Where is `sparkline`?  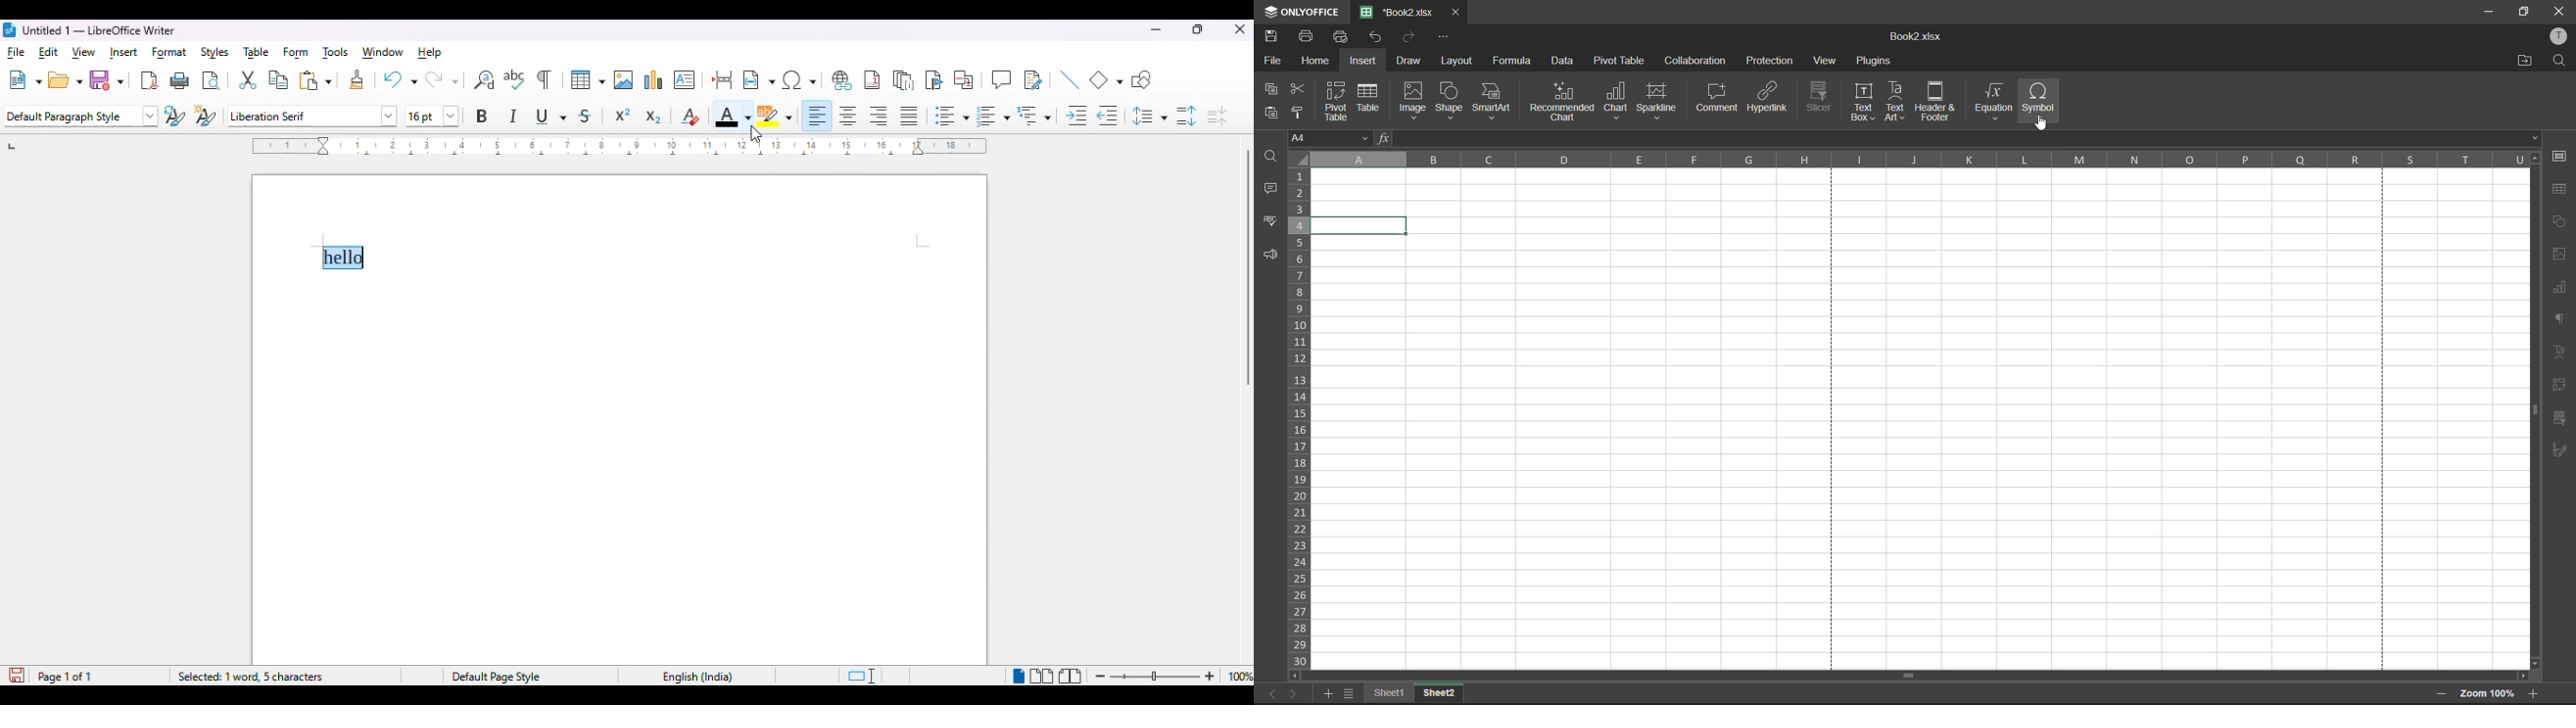
sparkline is located at coordinates (1658, 101).